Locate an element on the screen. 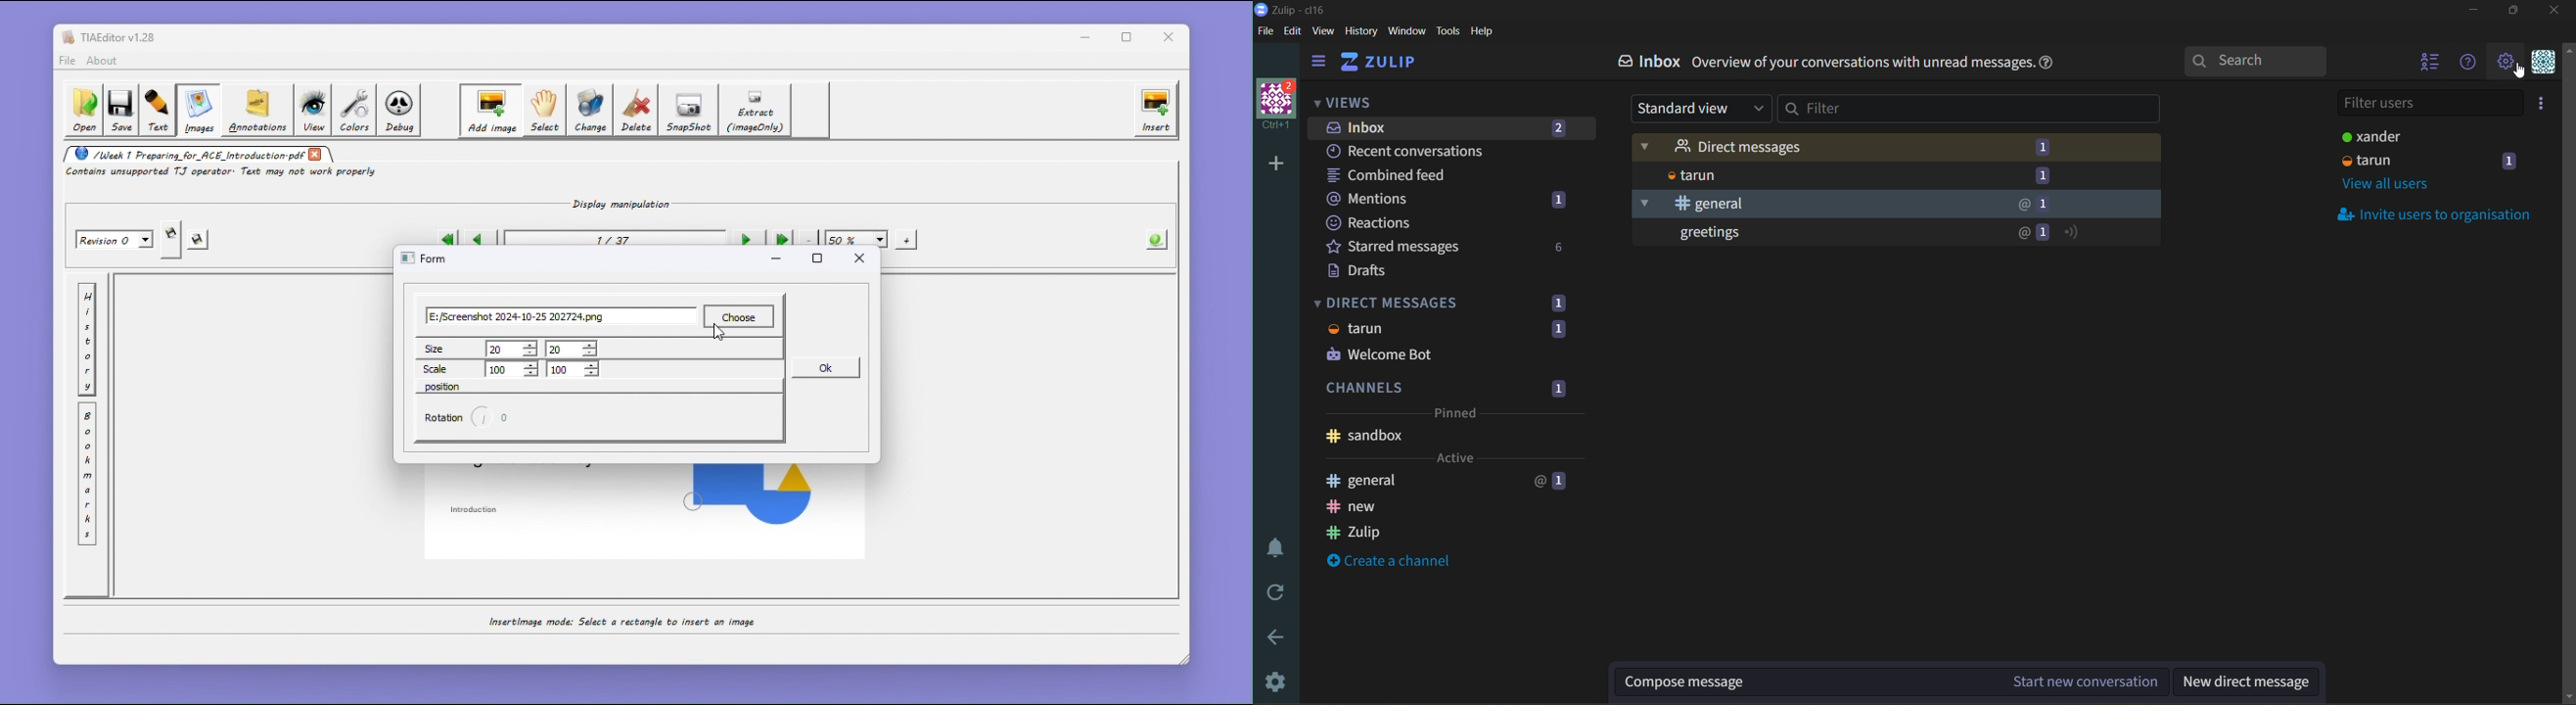  filter is located at coordinates (1968, 109).